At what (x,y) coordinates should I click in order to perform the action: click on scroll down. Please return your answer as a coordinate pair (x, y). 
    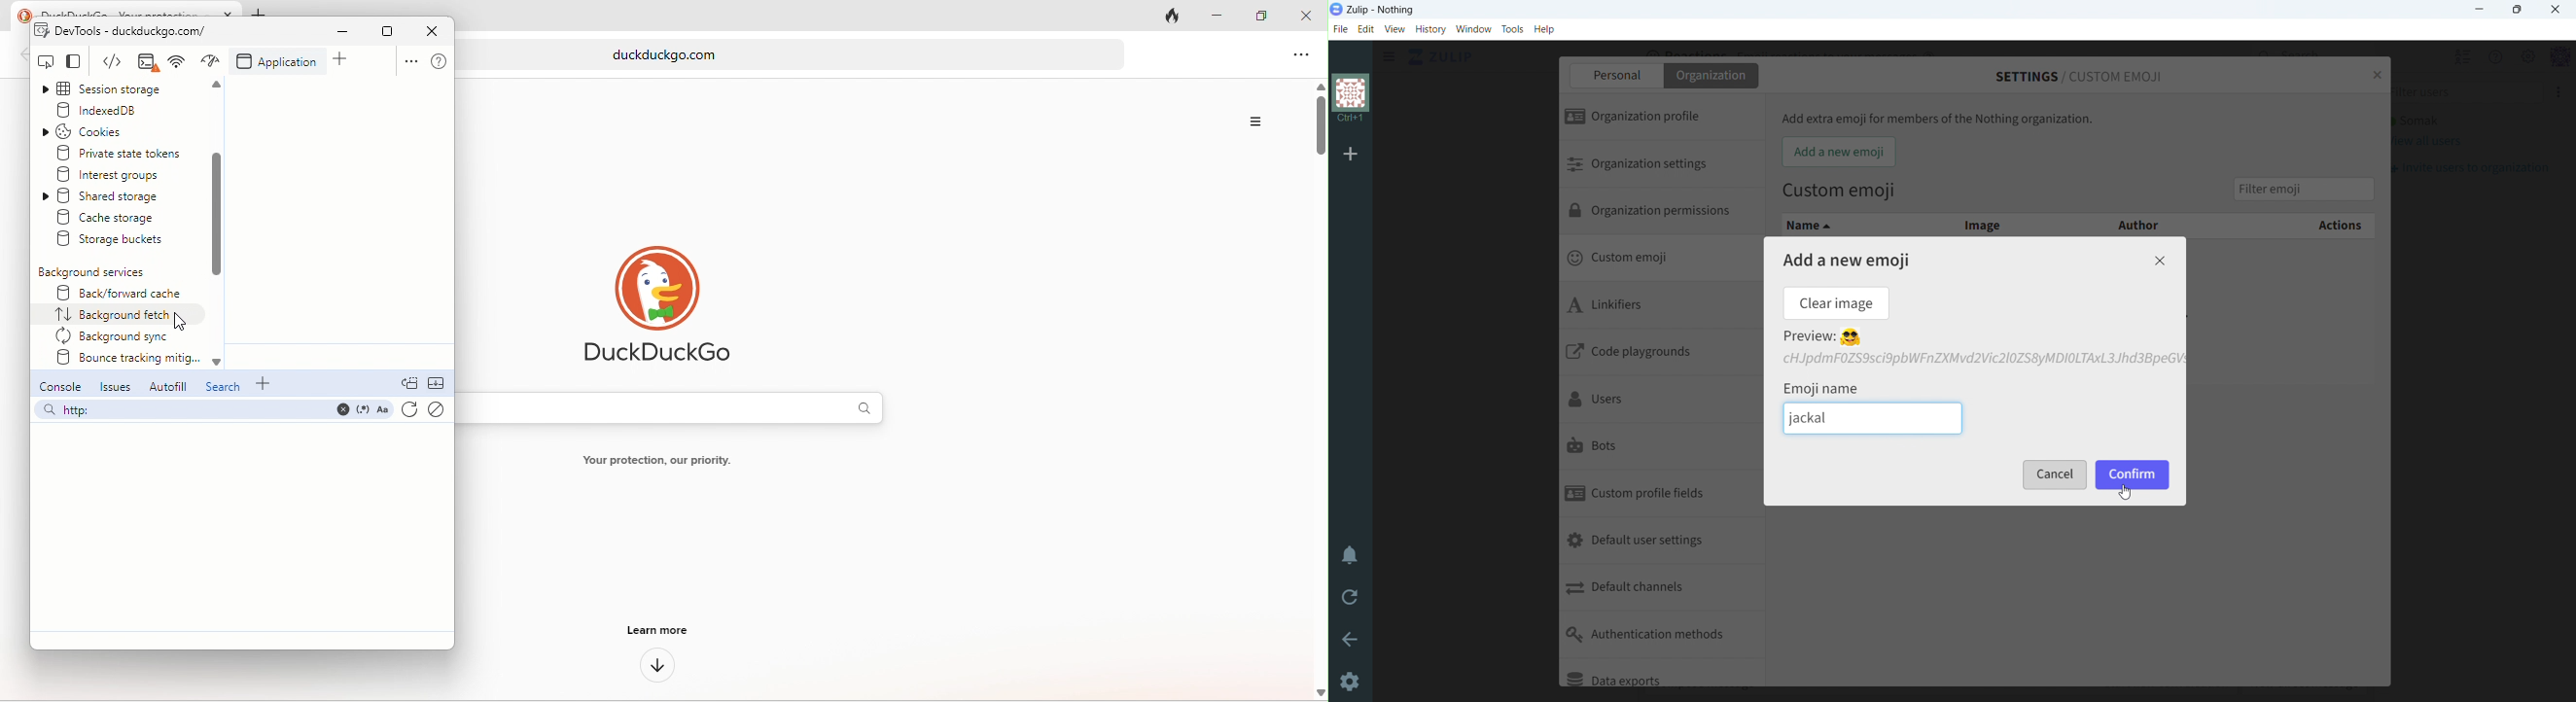
    Looking at the image, I should click on (2569, 695).